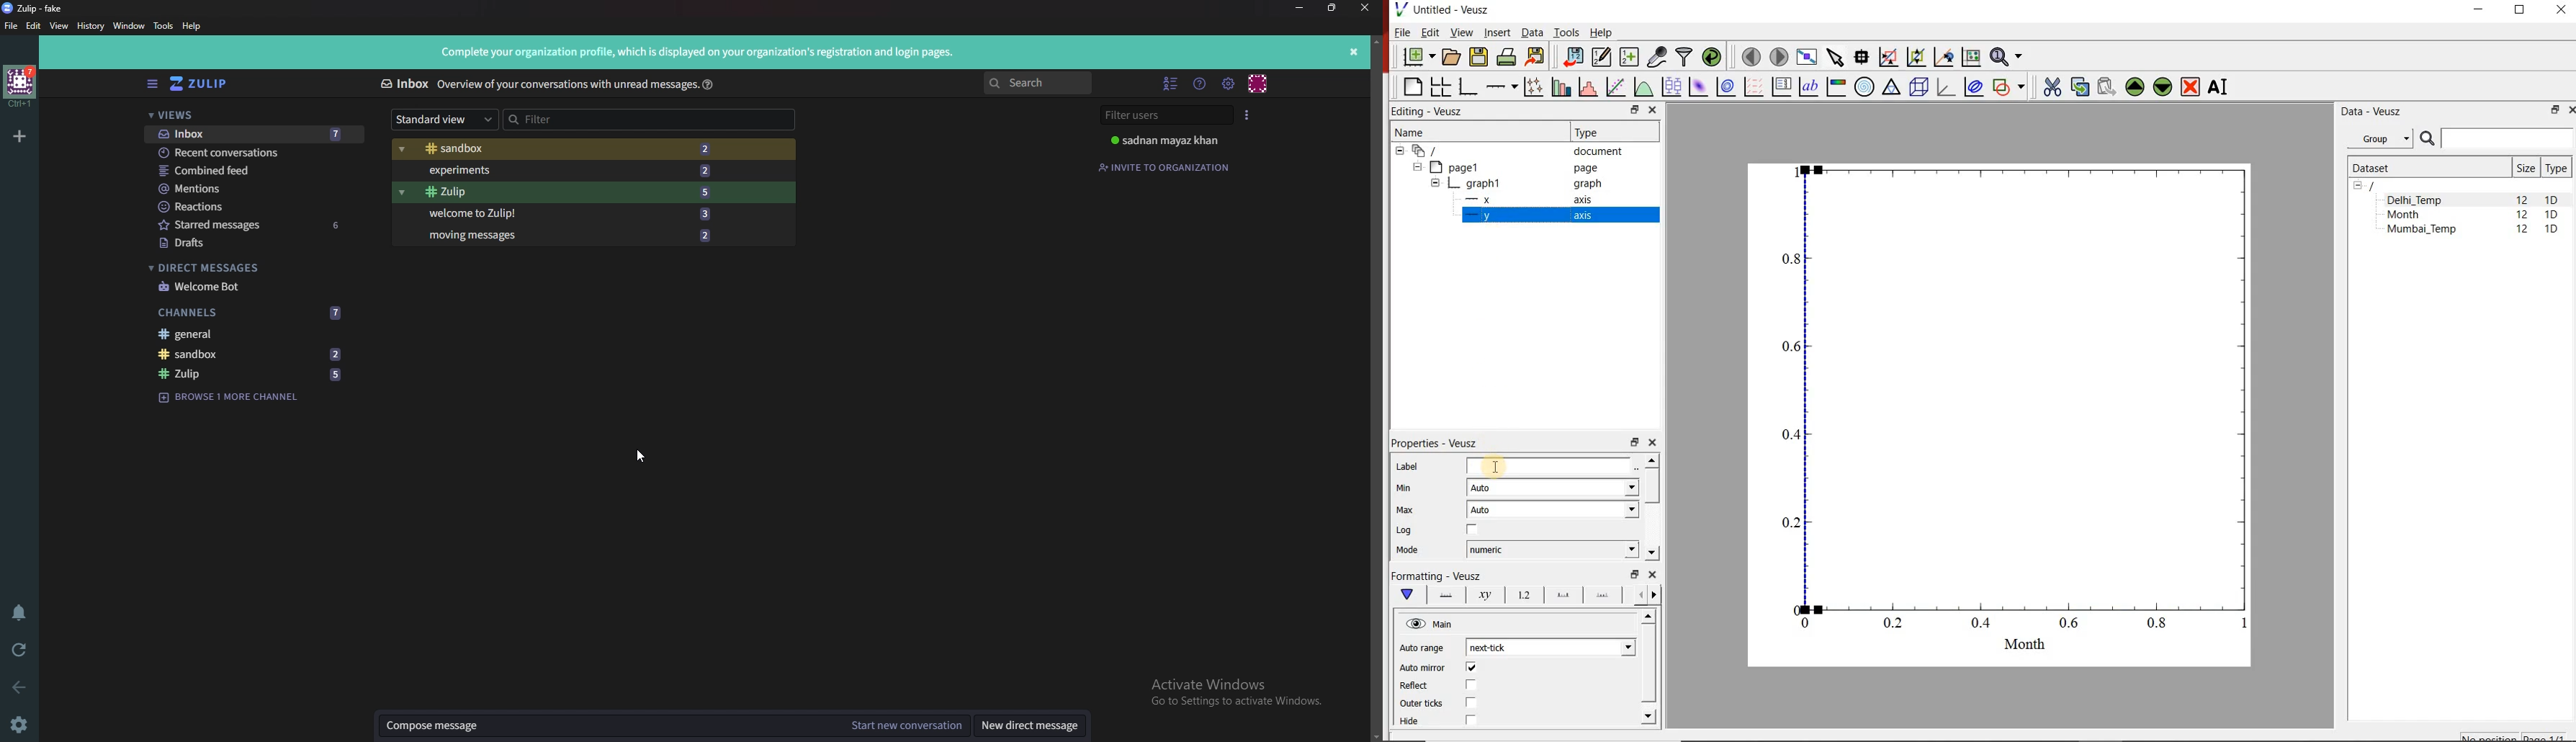 This screenshot has width=2576, height=756. What do you see at coordinates (1971, 58) in the screenshot?
I see `click to reset graph axes` at bounding box center [1971, 58].